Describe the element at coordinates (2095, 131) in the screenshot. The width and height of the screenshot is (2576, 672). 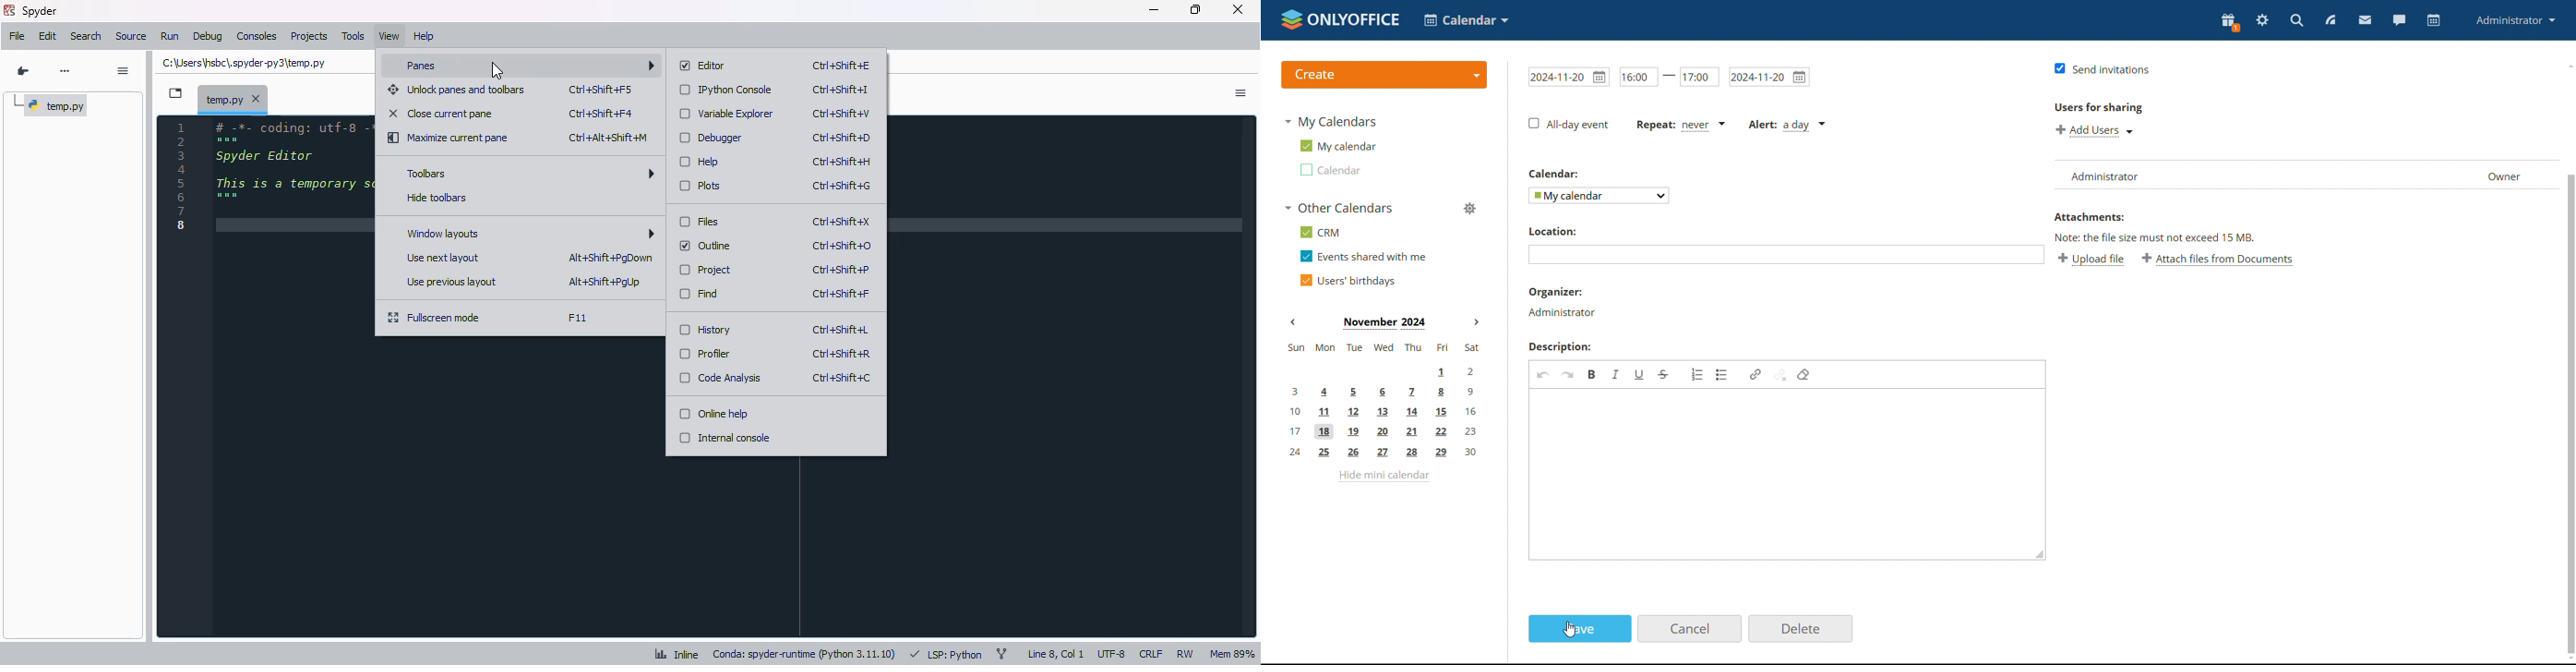
I see `add users` at that location.